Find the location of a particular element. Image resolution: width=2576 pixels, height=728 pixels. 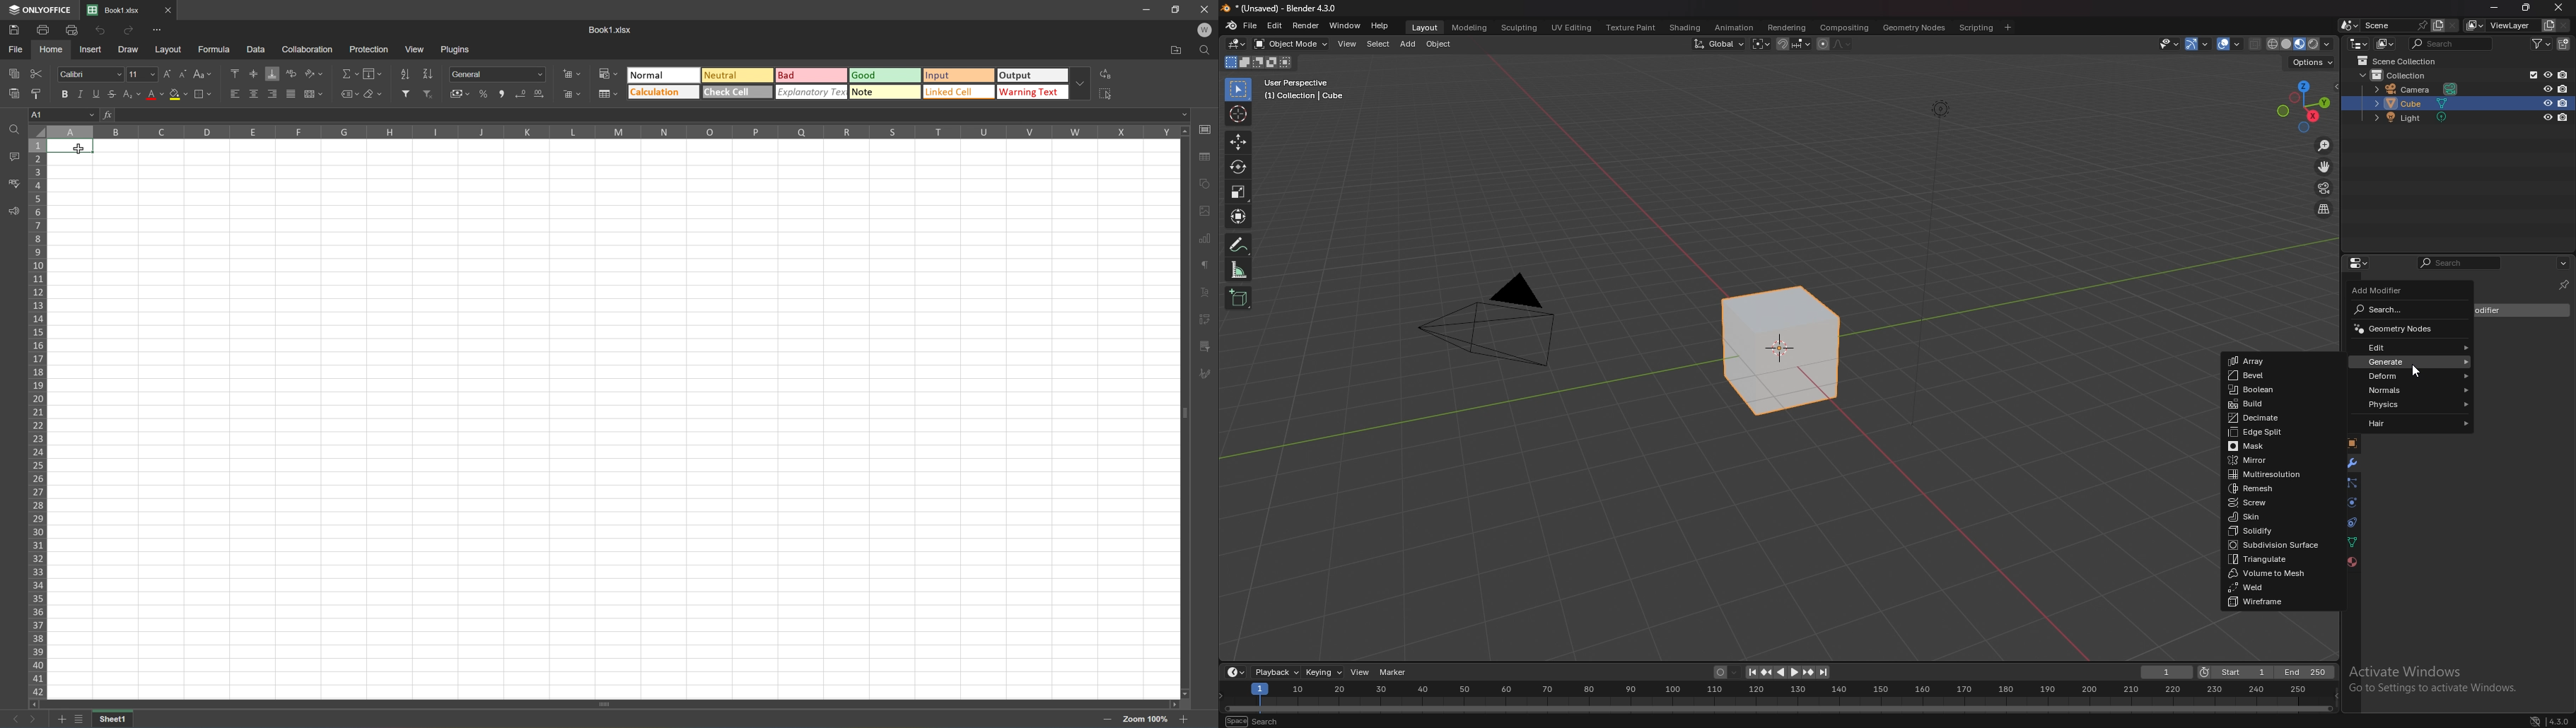

Scroll left is located at coordinates (34, 705).